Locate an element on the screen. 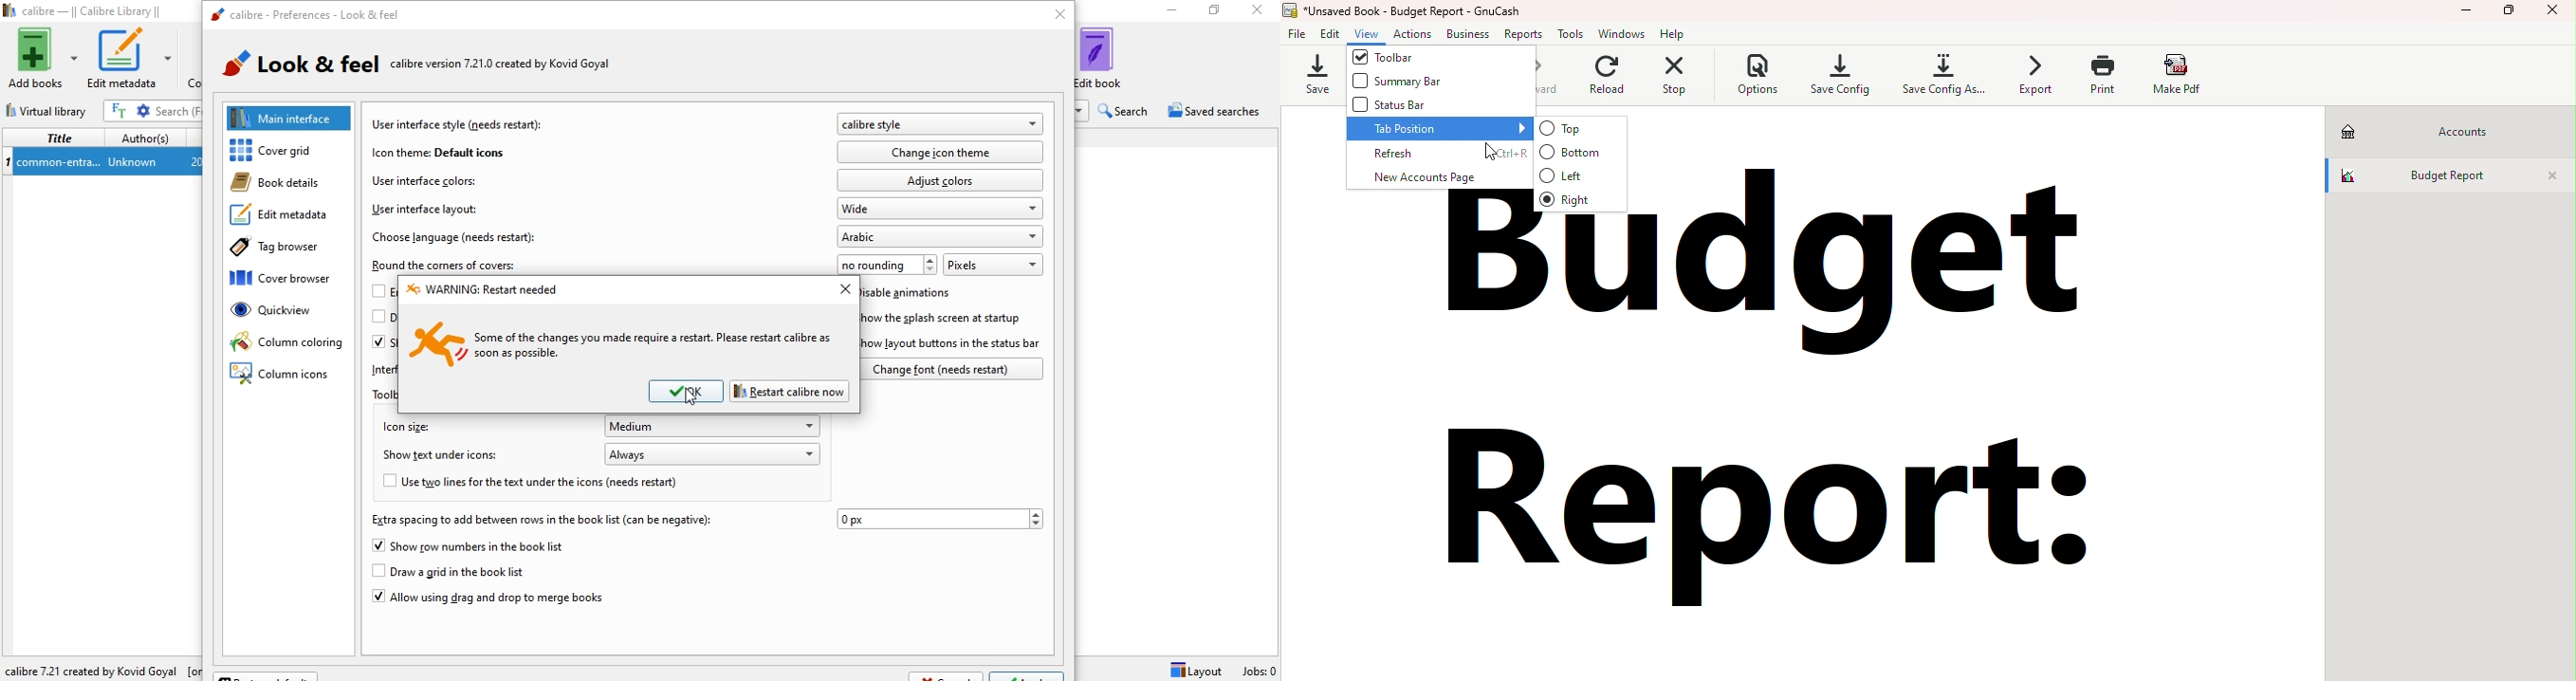 The height and width of the screenshot is (700, 2576). book details is located at coordinates (284, 183).